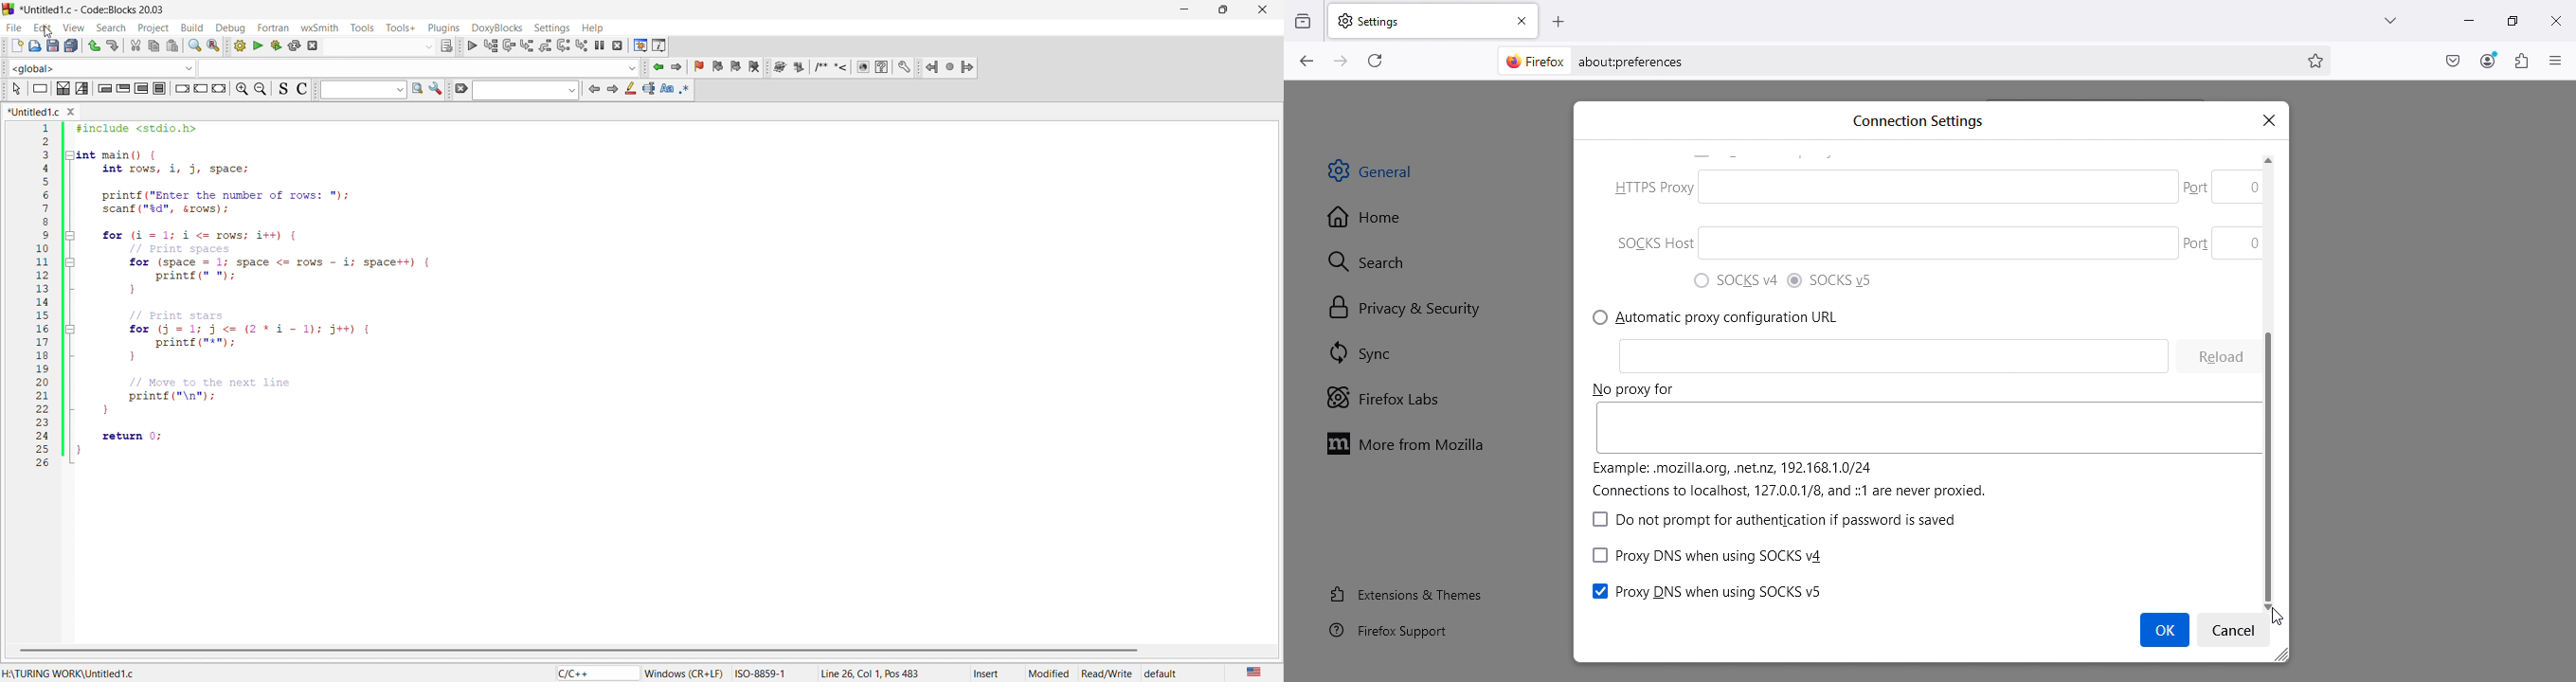 The height and width of the screenshot is (700, 2576). I want to click on info, so click(657, 45).